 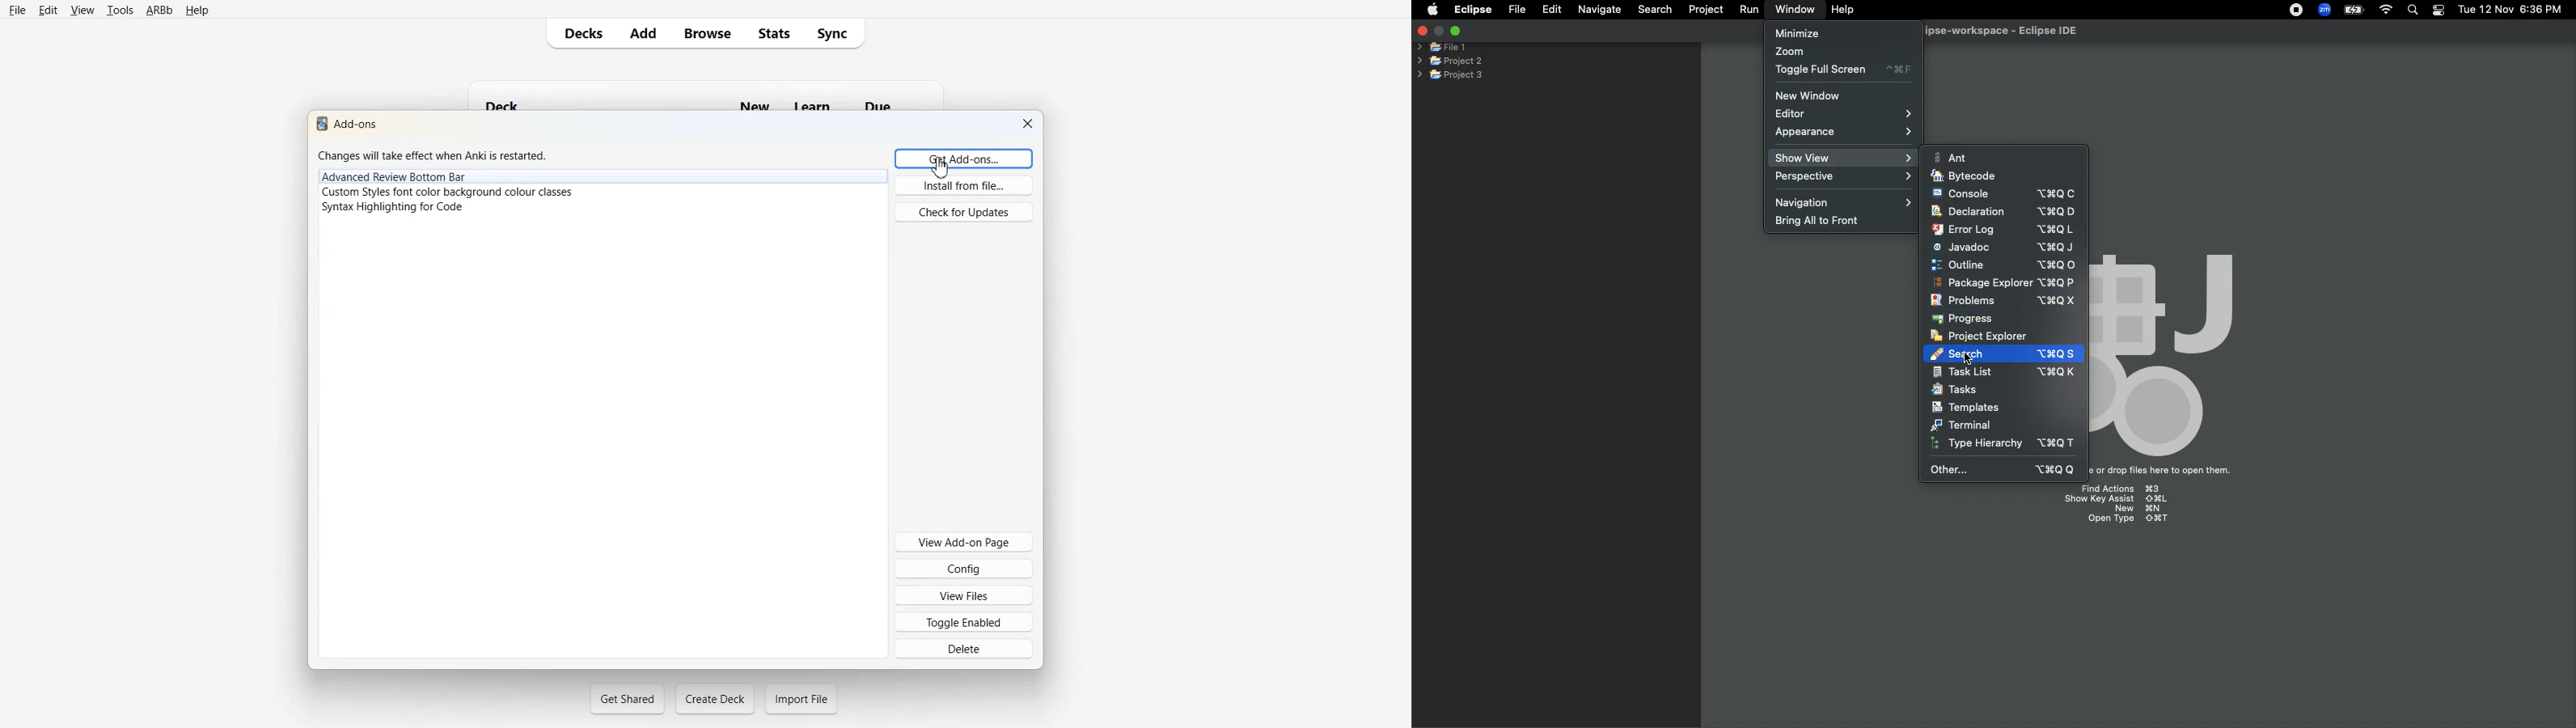 What do you see at coordinates (1026, 123) in the screenshot?
I see `Close` at bounding box center [1026, 123].